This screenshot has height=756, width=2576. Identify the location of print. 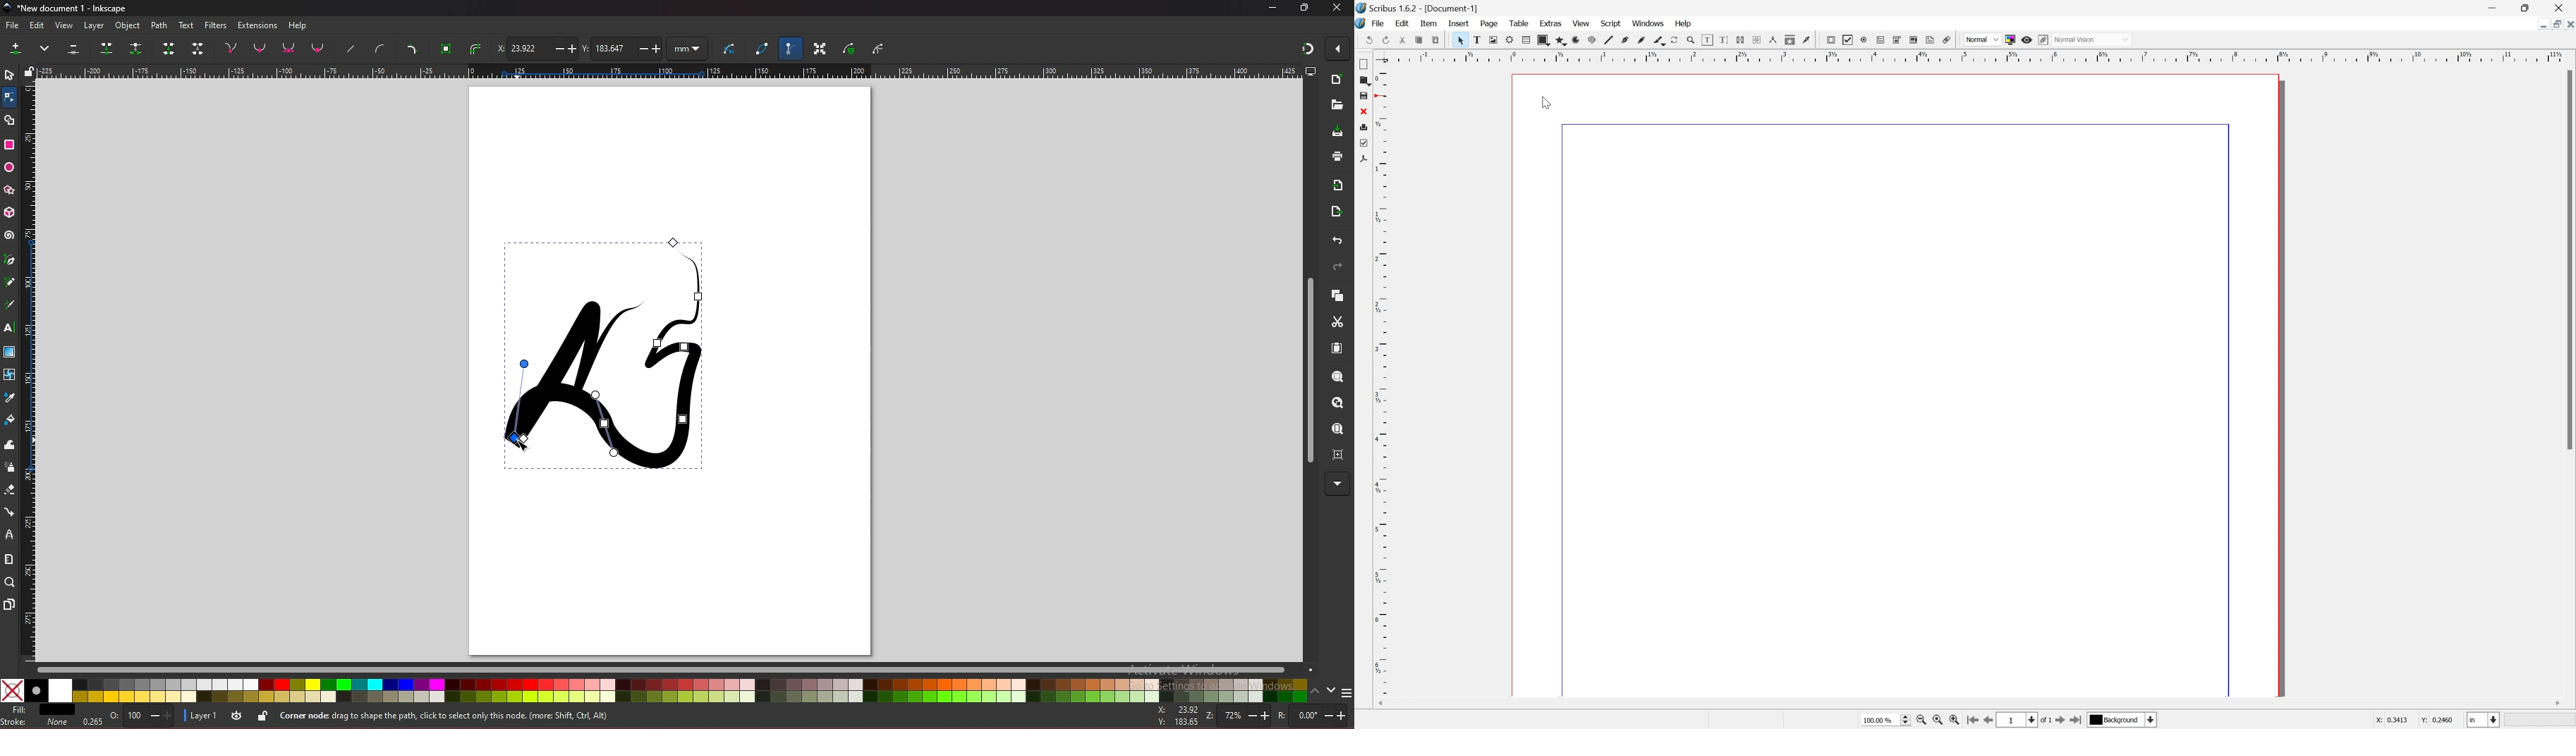
(1338, 157).